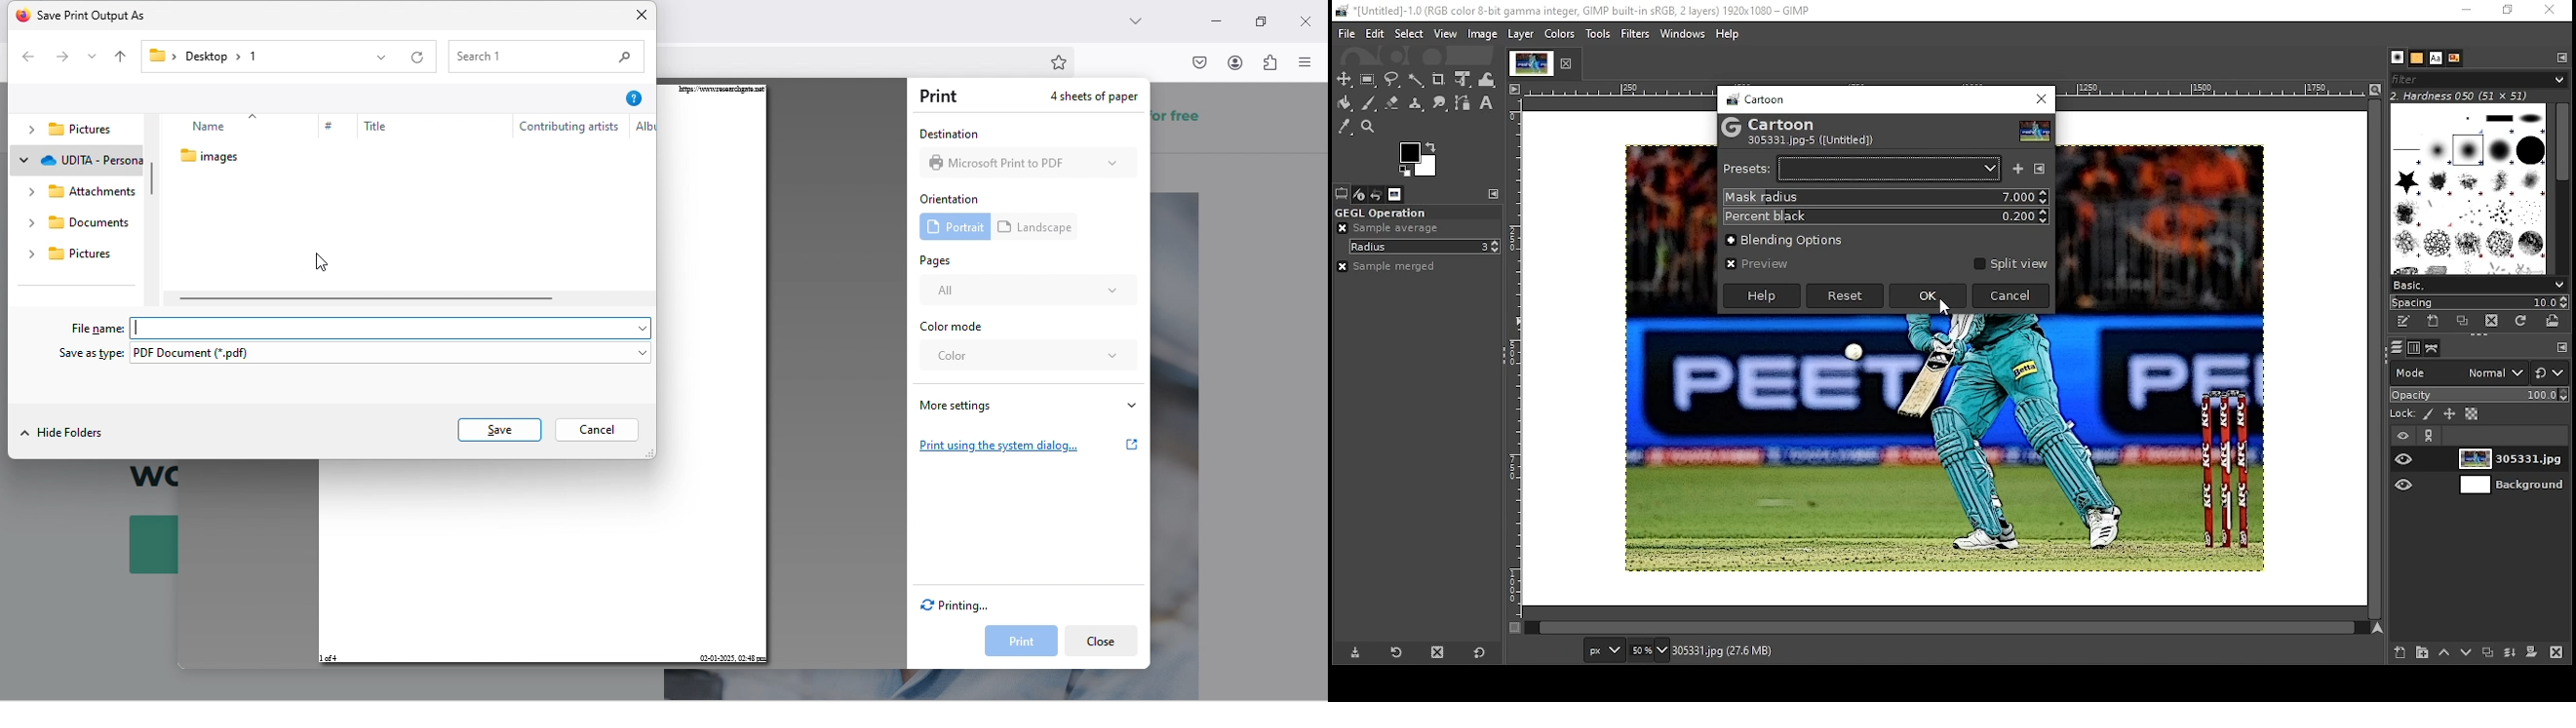 This screenshot has height=728, width=2576. Describe the element at coordinates (631, 99) in the screenshot. I see `help` at that location.